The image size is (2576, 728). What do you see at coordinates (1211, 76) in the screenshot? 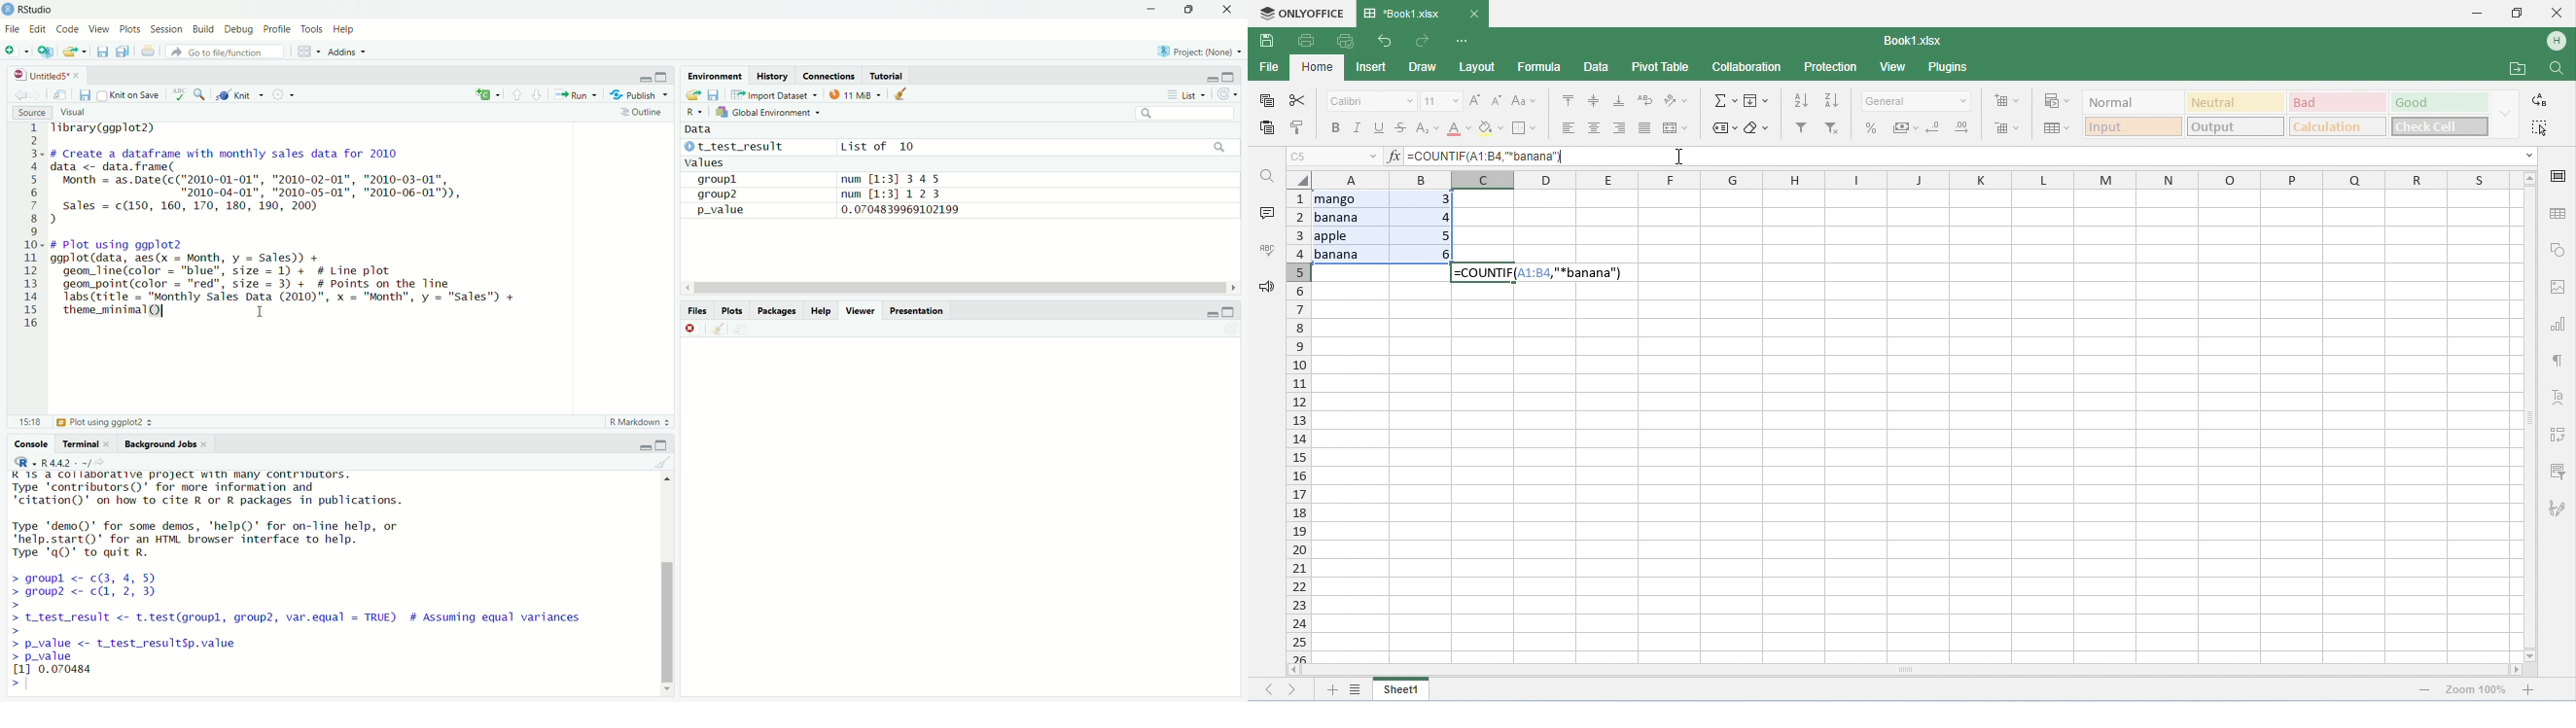
I see `minimise` at bounding box center [1211, 76].